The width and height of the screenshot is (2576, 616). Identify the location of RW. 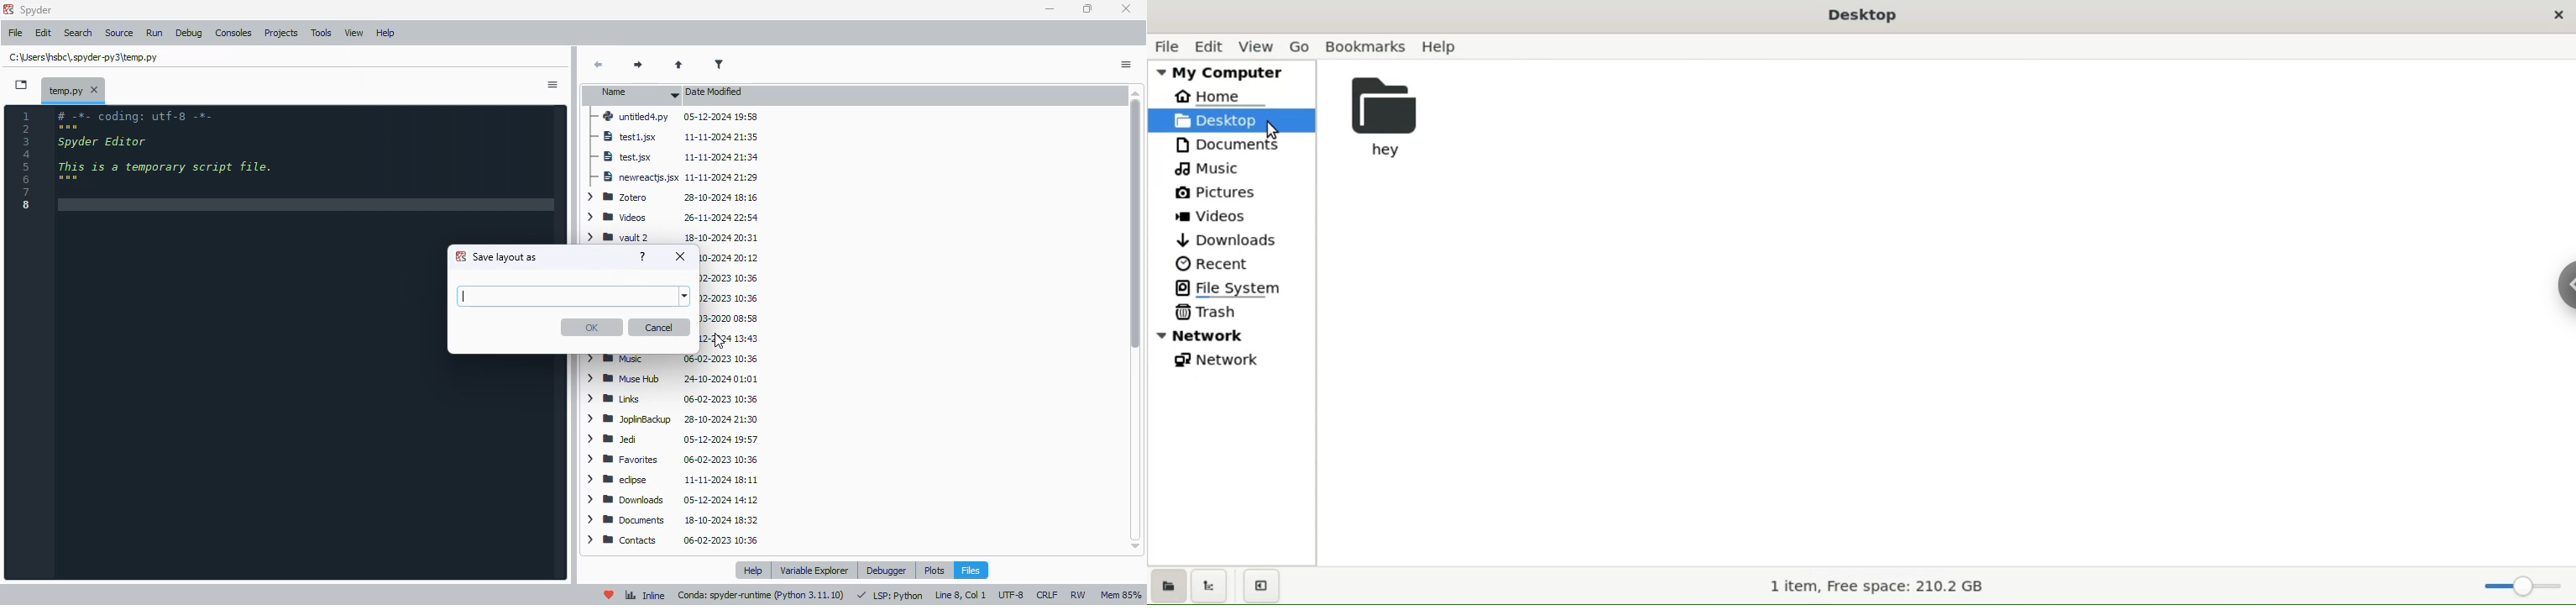
(1078, 594).